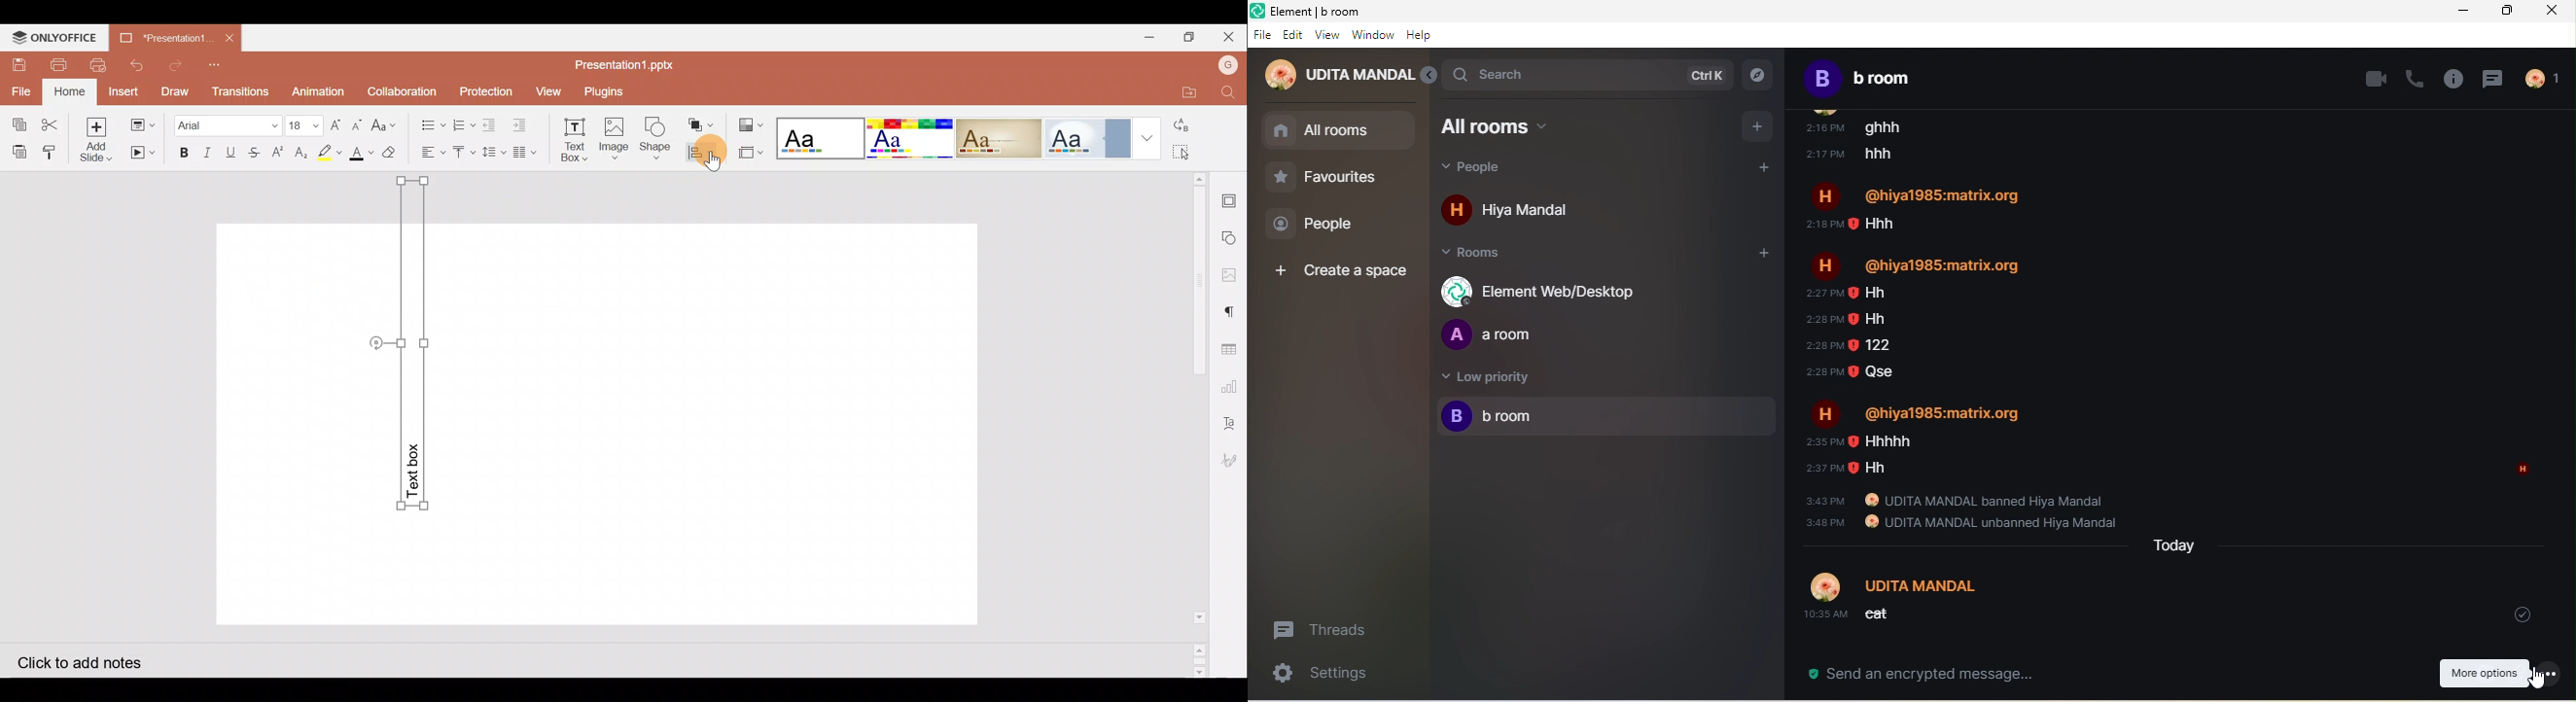 Image resolution: width=2576 pixels, height=728 pixels. Describe the element at coordinates (1233, 275) in the screenshot. I see `Image settings` at that location.